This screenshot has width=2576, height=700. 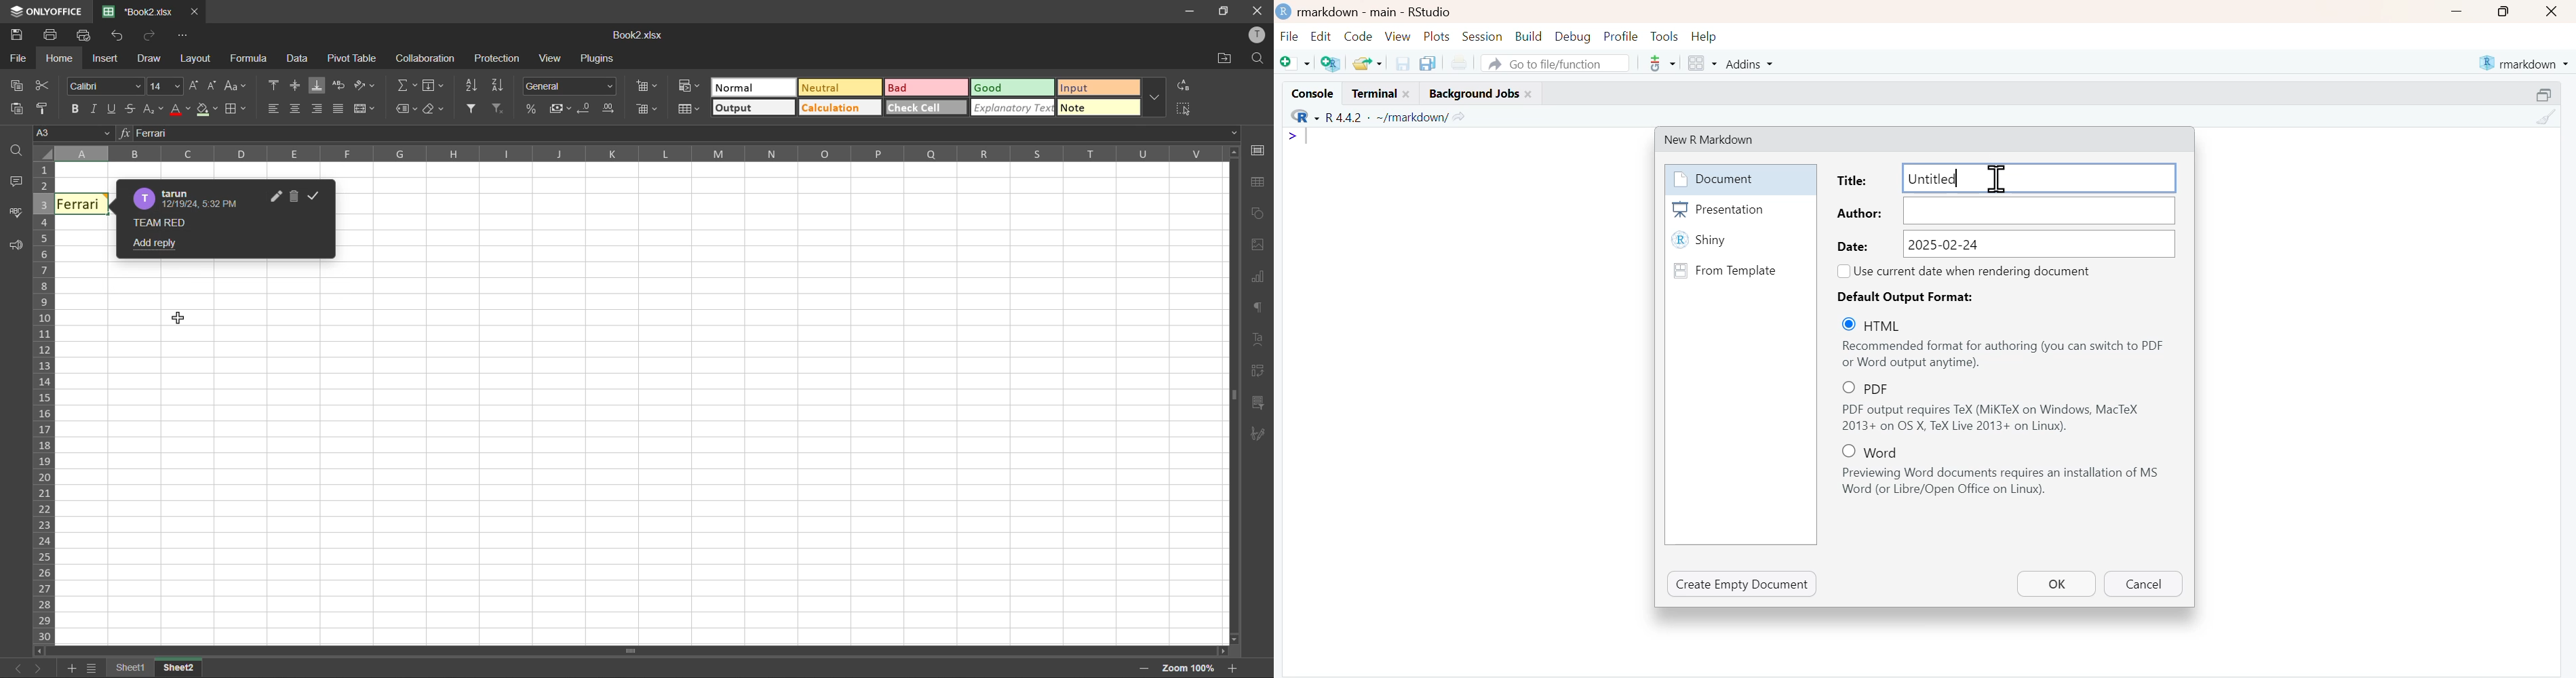 What do you see at coordinates (1402, 63) in the screenshot?
I see `Save current document` at bounding box center [1402, 63].